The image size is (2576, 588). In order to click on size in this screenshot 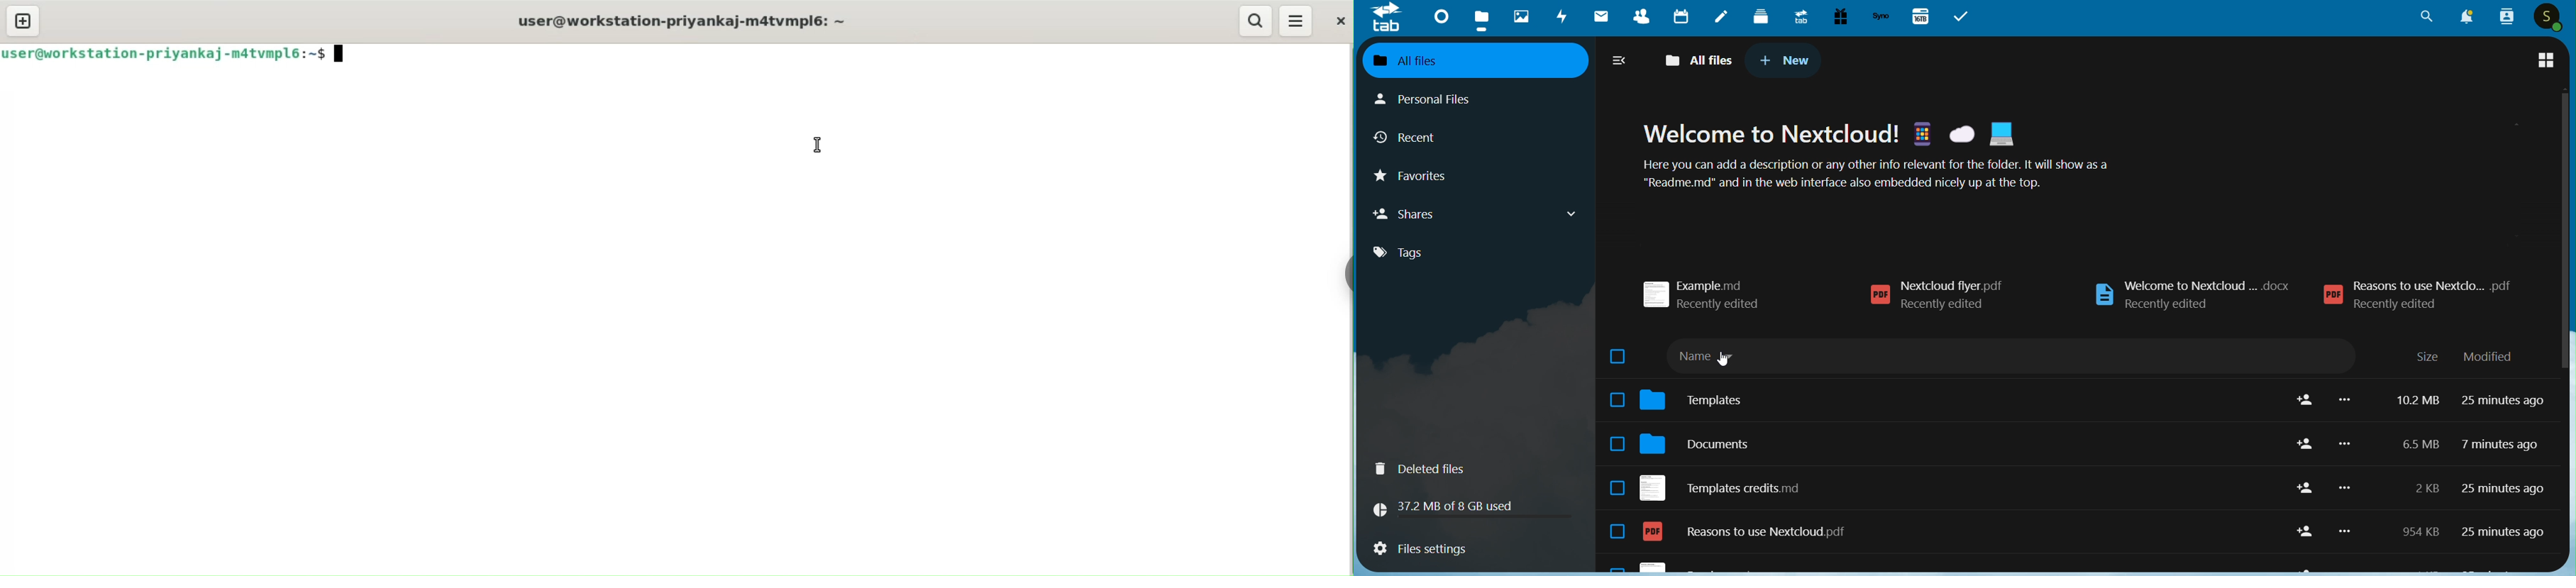, I will do `click(2429, 356)`.